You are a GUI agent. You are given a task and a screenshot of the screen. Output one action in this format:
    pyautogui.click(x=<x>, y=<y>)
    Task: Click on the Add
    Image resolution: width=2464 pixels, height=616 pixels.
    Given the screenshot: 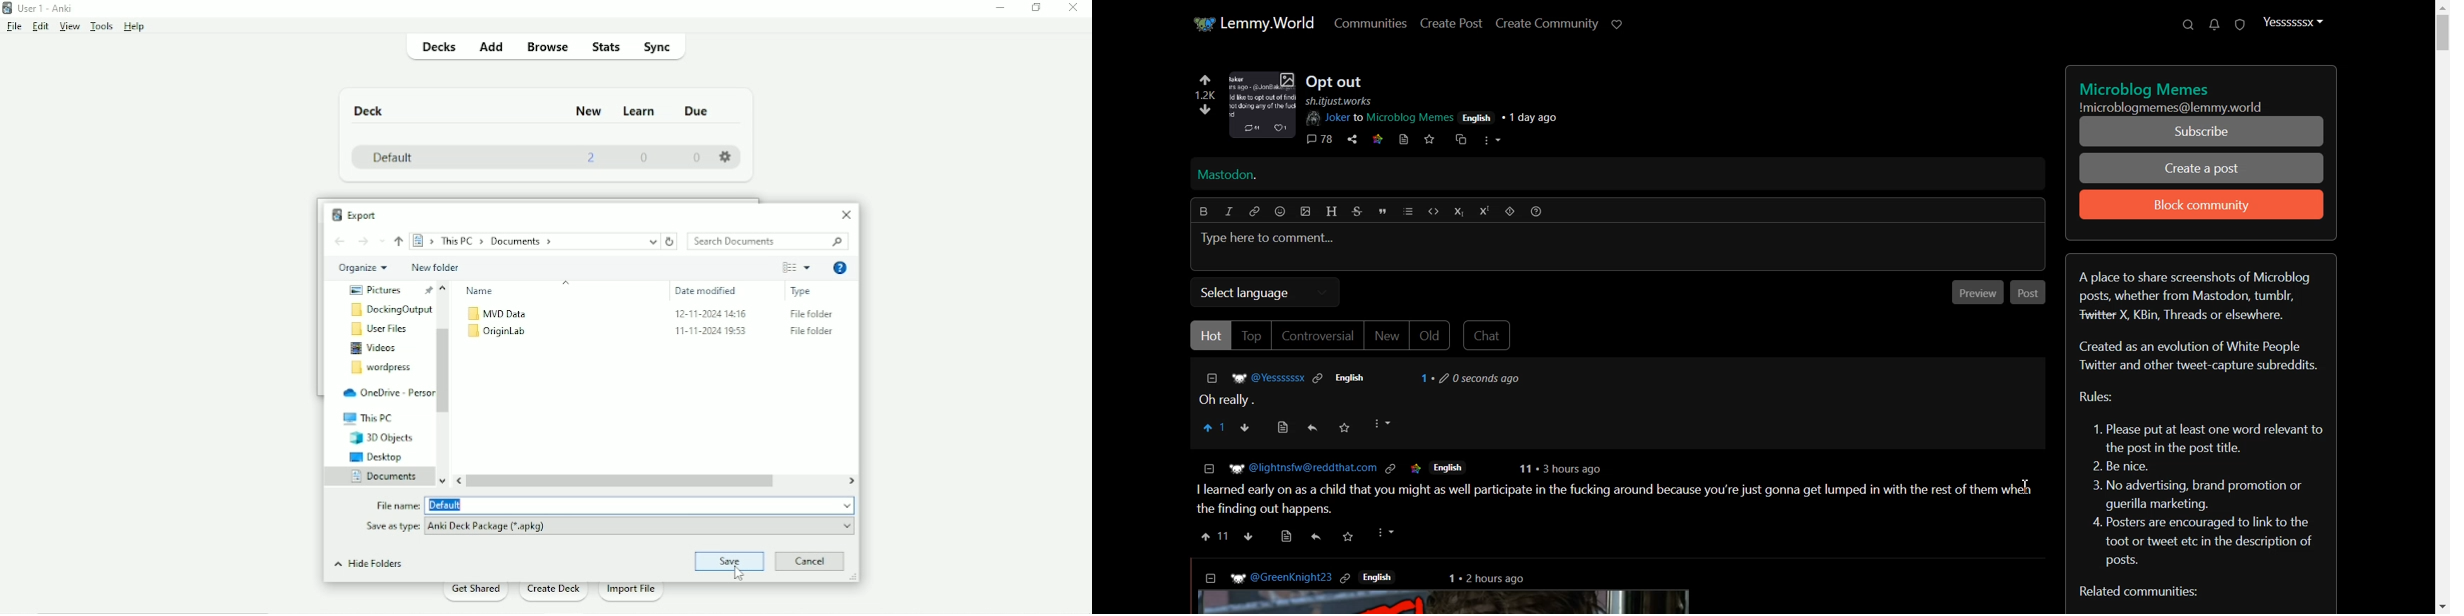 What is the action you would take?
    pyautogui.click(x=492, y=46)
    